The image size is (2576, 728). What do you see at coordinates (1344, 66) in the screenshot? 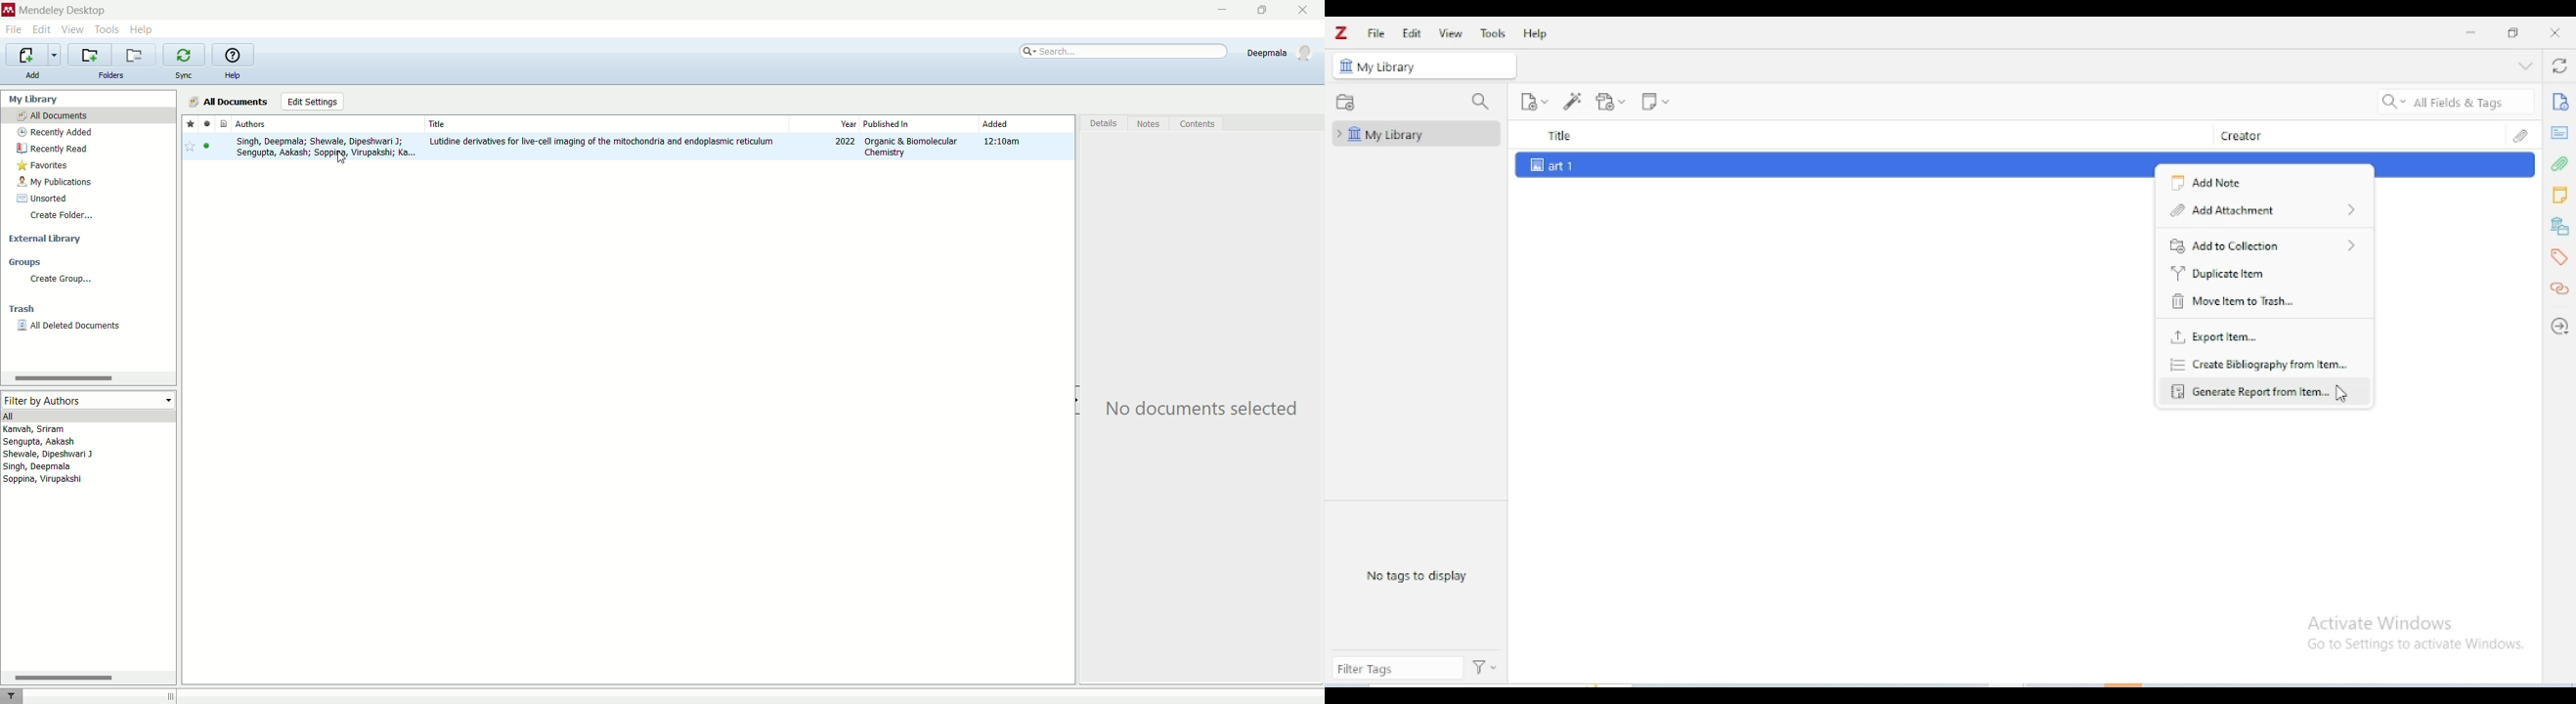
I see `icon` at bounding box center [1344, 66].